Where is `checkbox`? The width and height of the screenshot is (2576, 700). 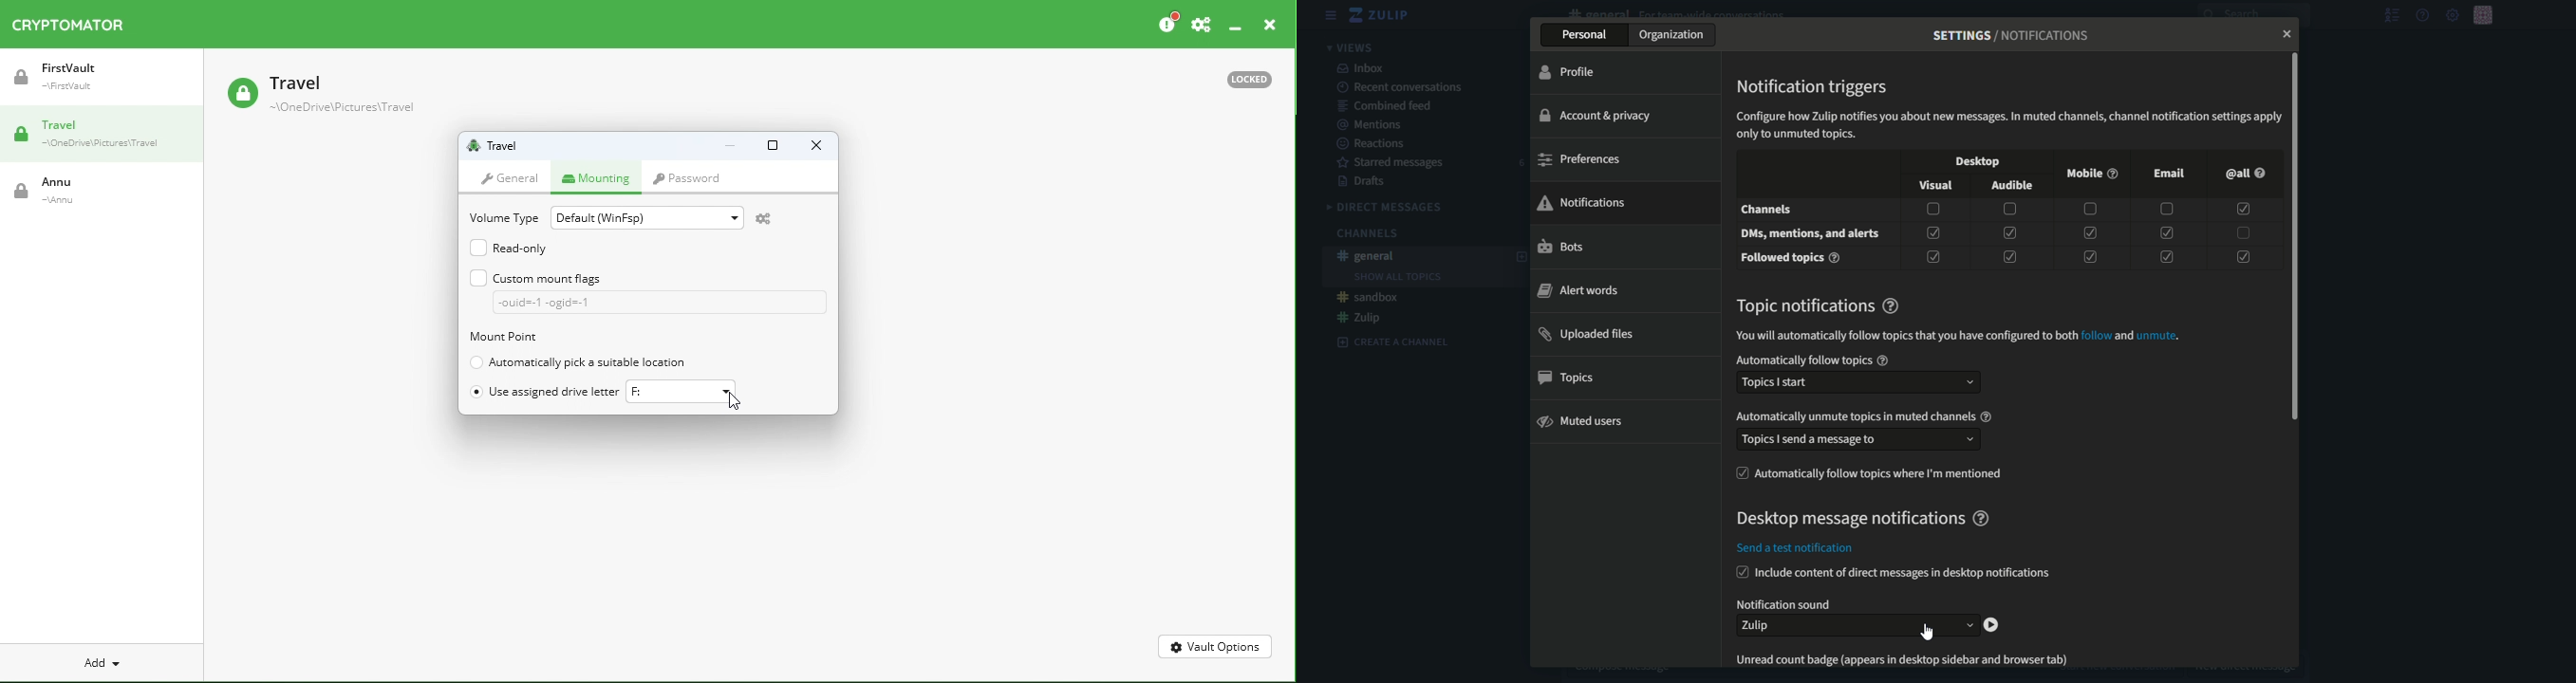
checkbox is located at coordinates (2009, 257).